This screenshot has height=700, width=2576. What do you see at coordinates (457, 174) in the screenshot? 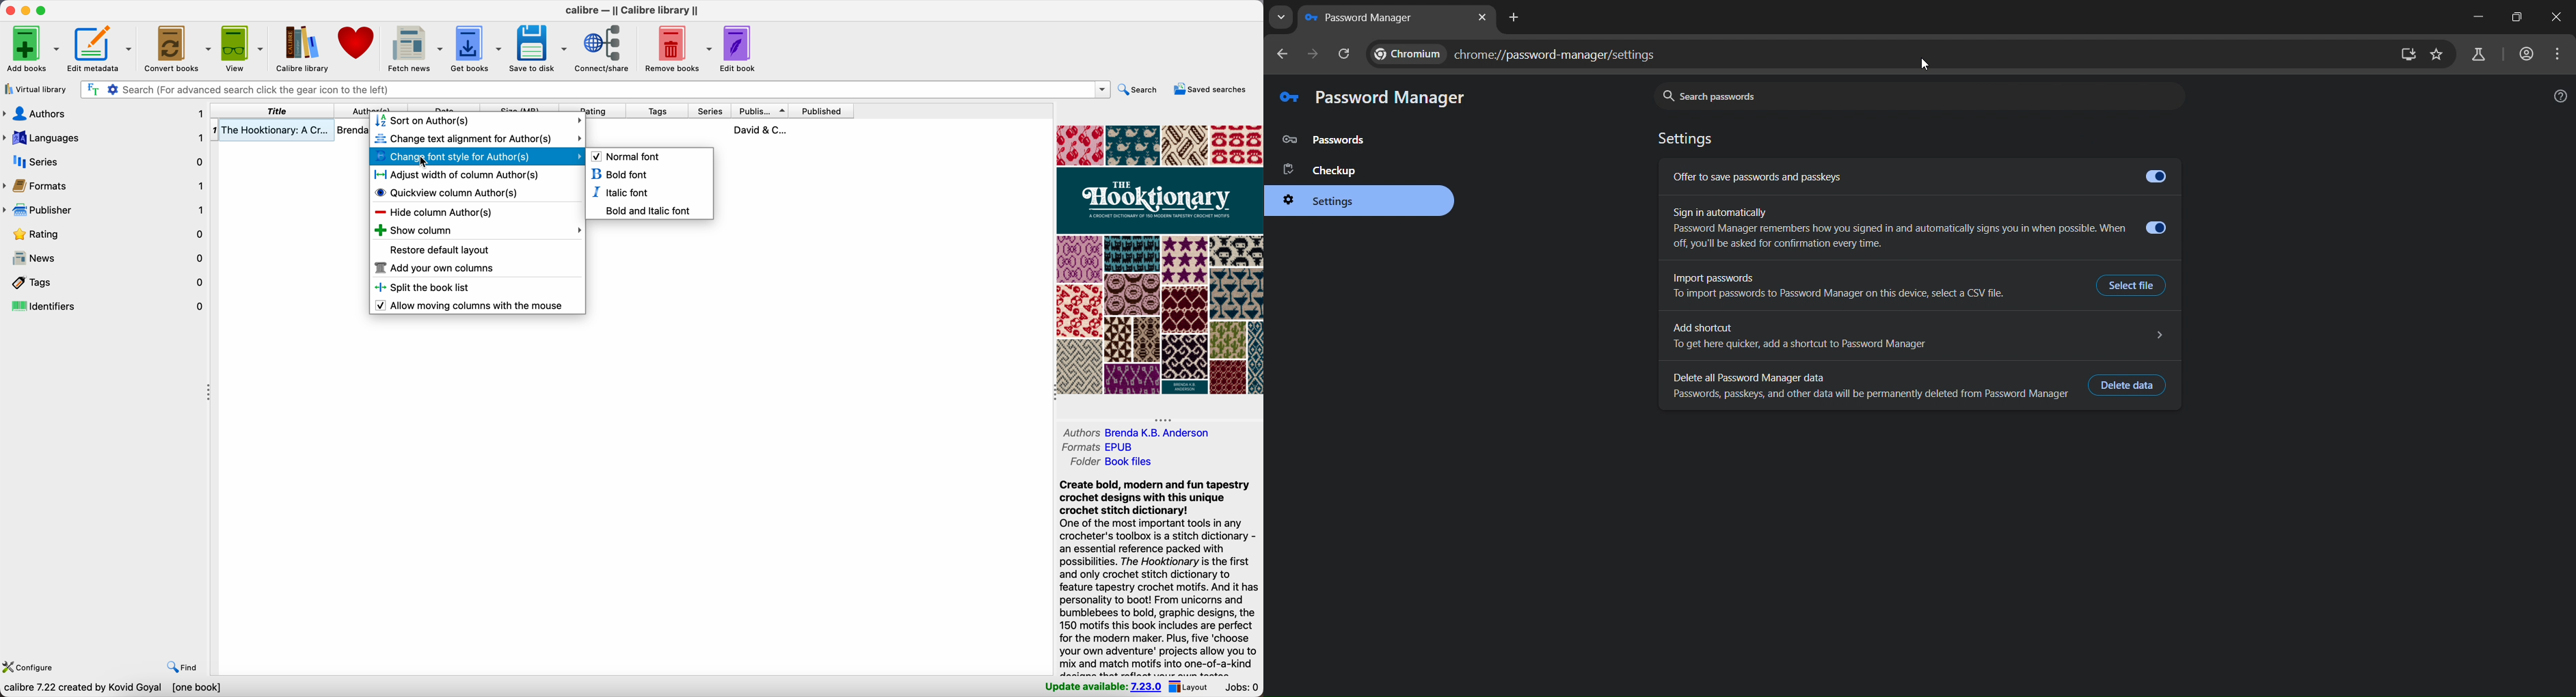
I see `adjust width of column author(s)` at bounding box center [457, 174].